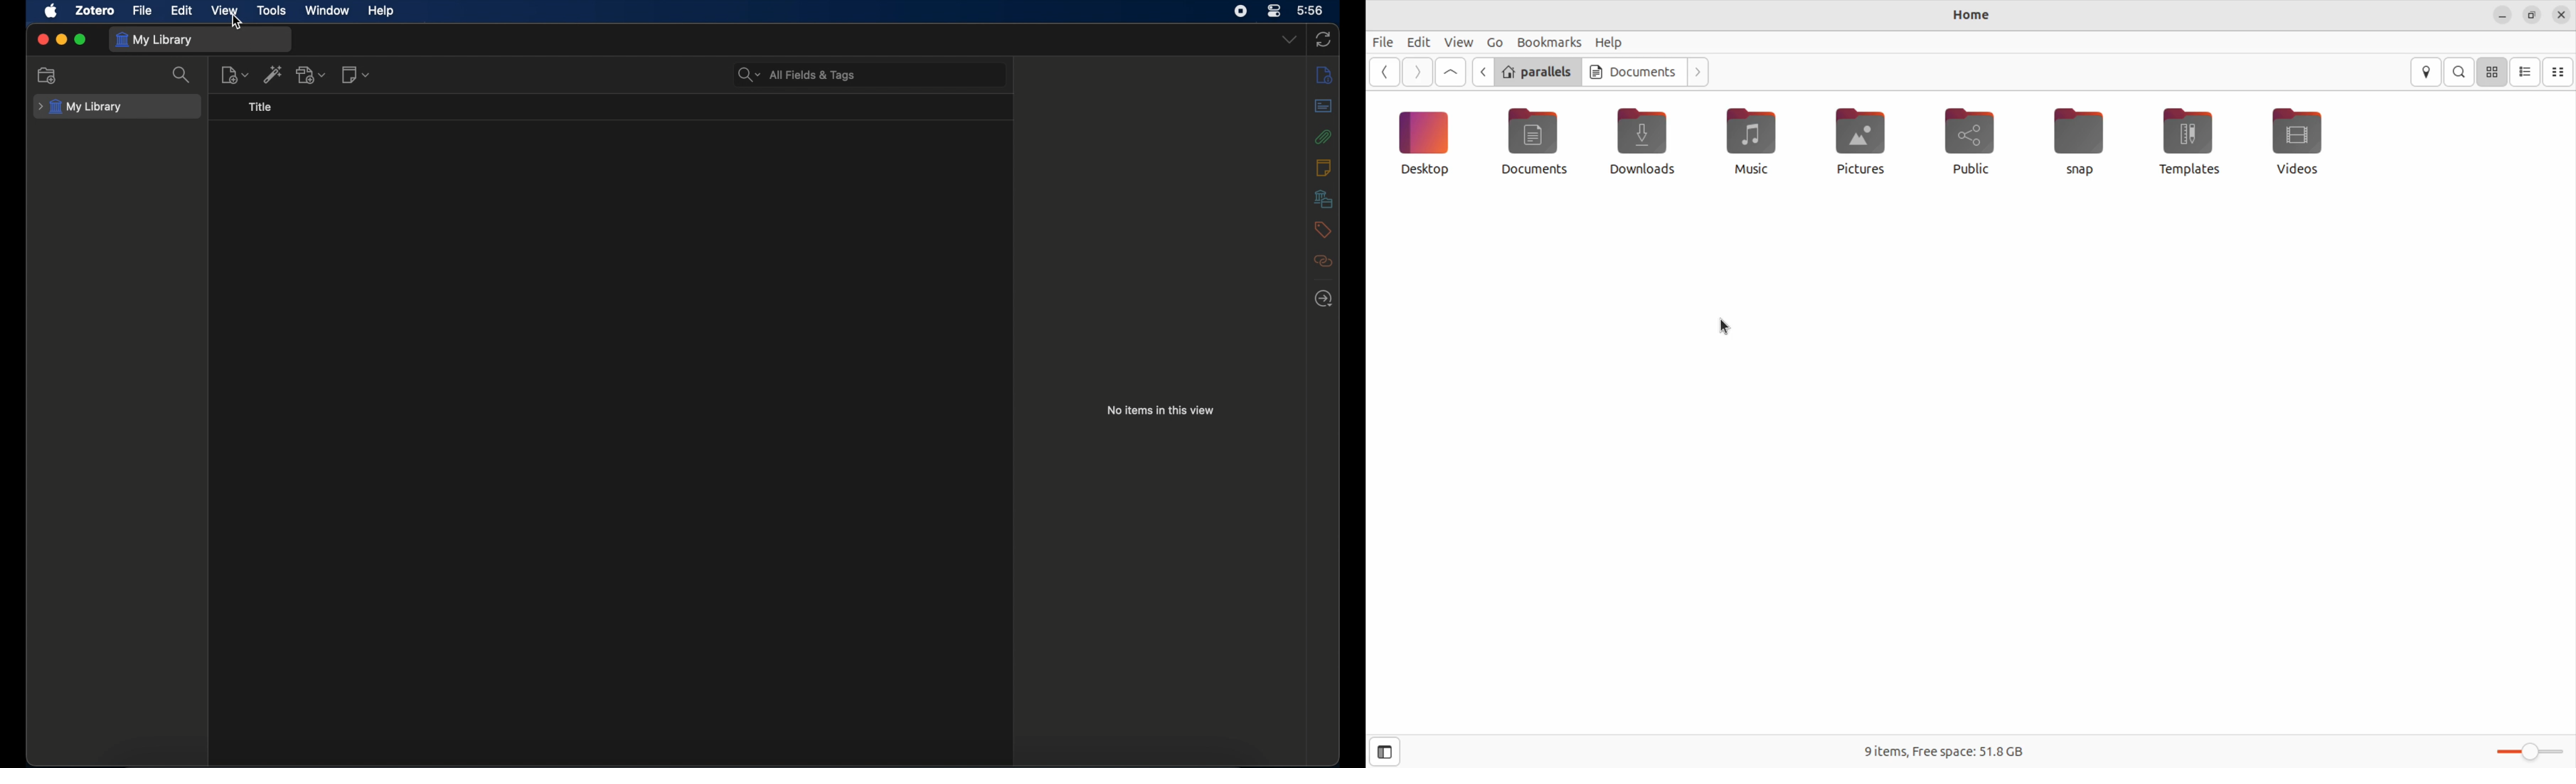 The height and width of the screenshot is (784, 2576). Describe the element at coordinates (312, 75) in the screenshot. I see `add attachments` at that location.